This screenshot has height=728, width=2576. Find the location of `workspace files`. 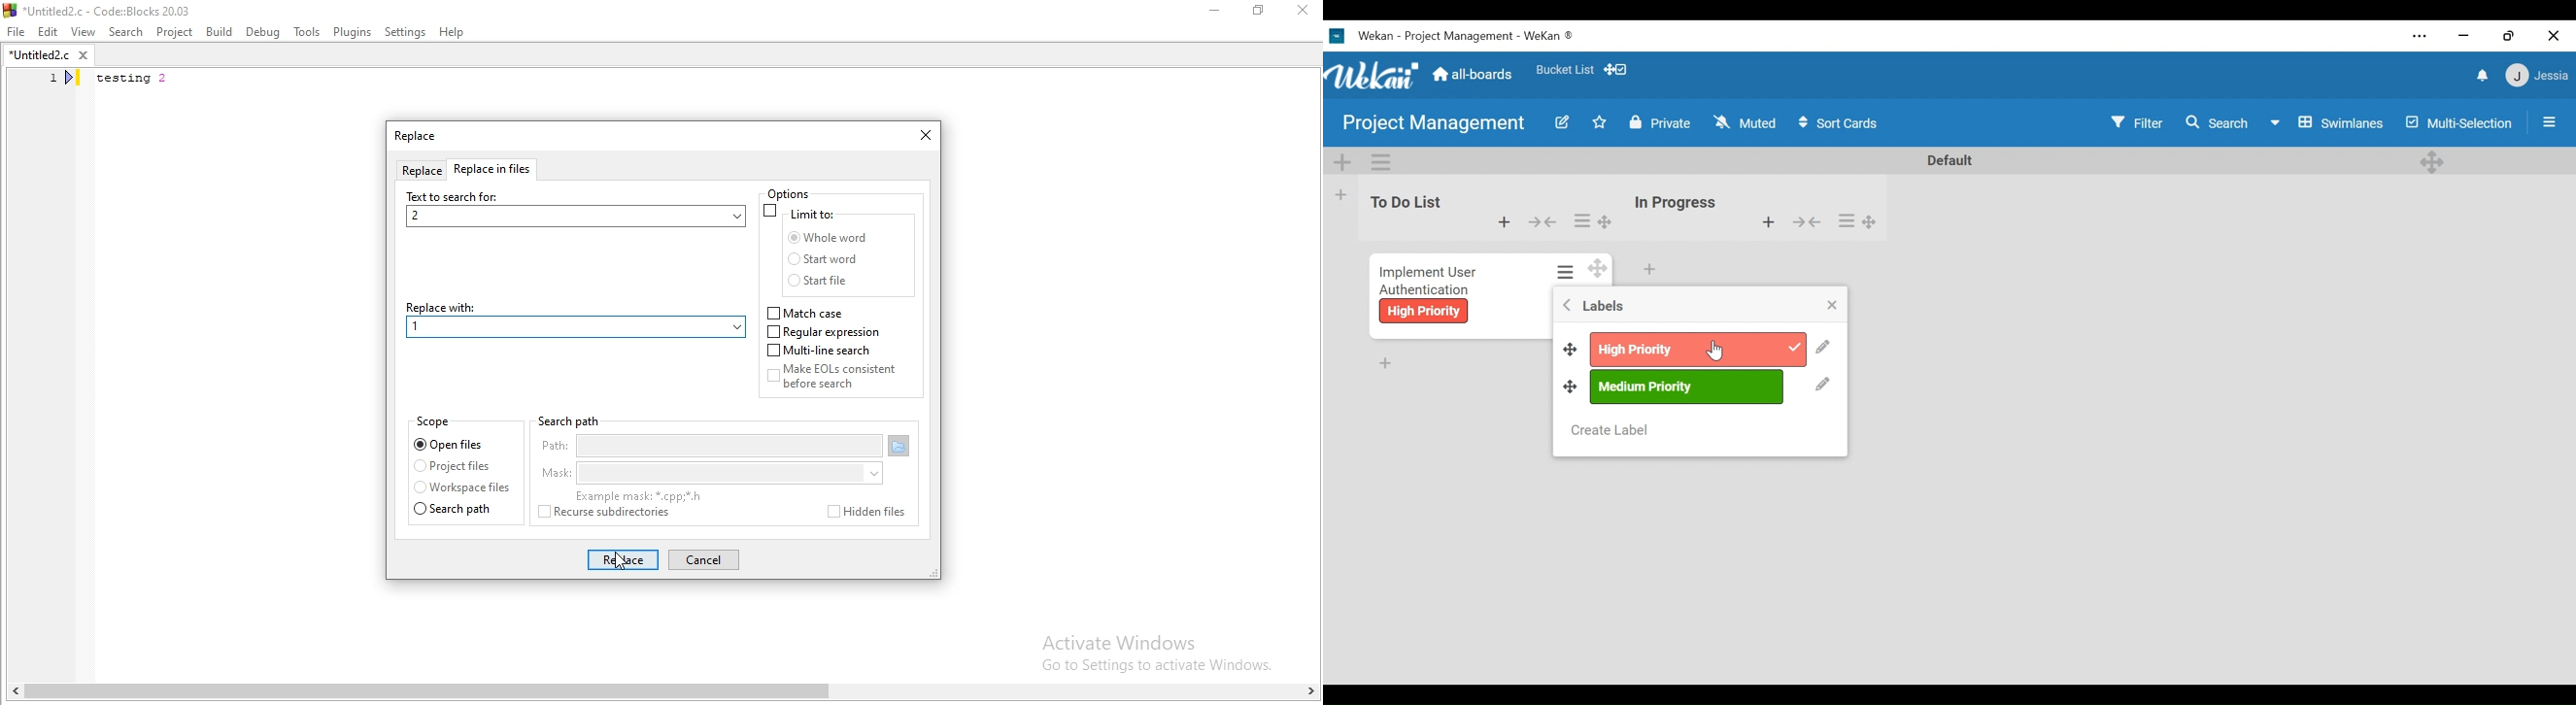

workspace files is located at coordinates (461, 488).